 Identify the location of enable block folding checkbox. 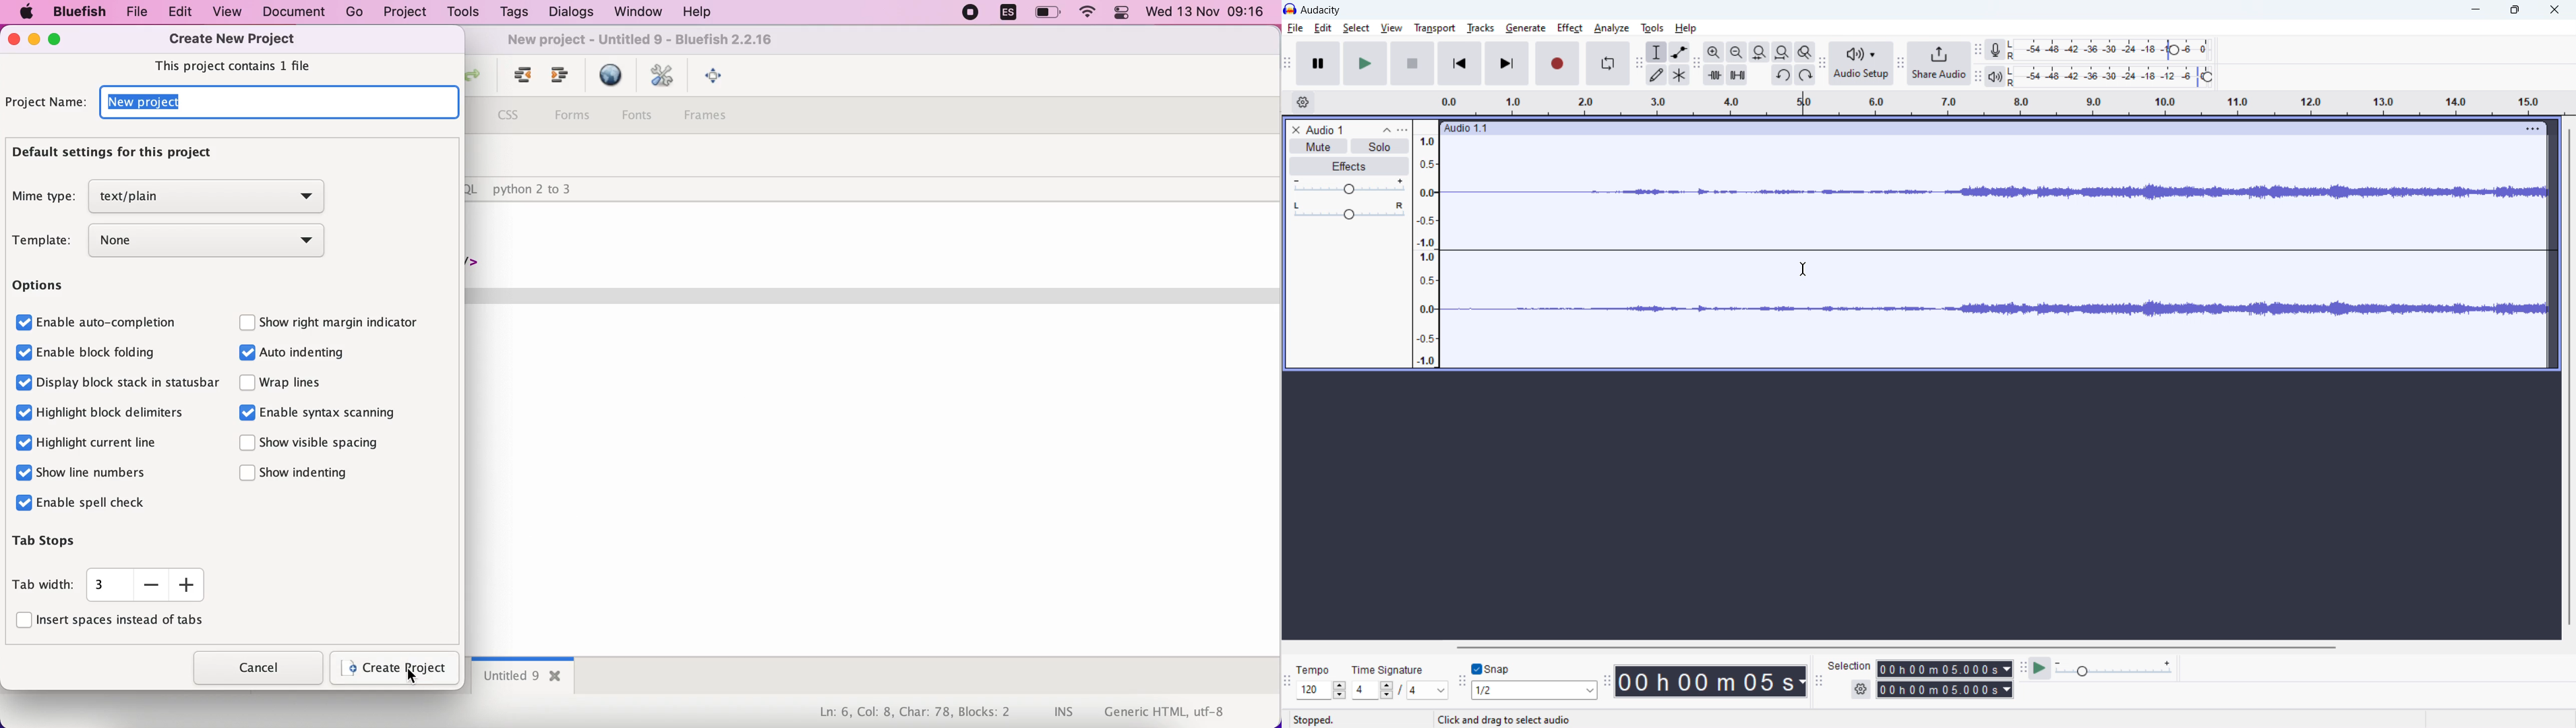
(89, 352).